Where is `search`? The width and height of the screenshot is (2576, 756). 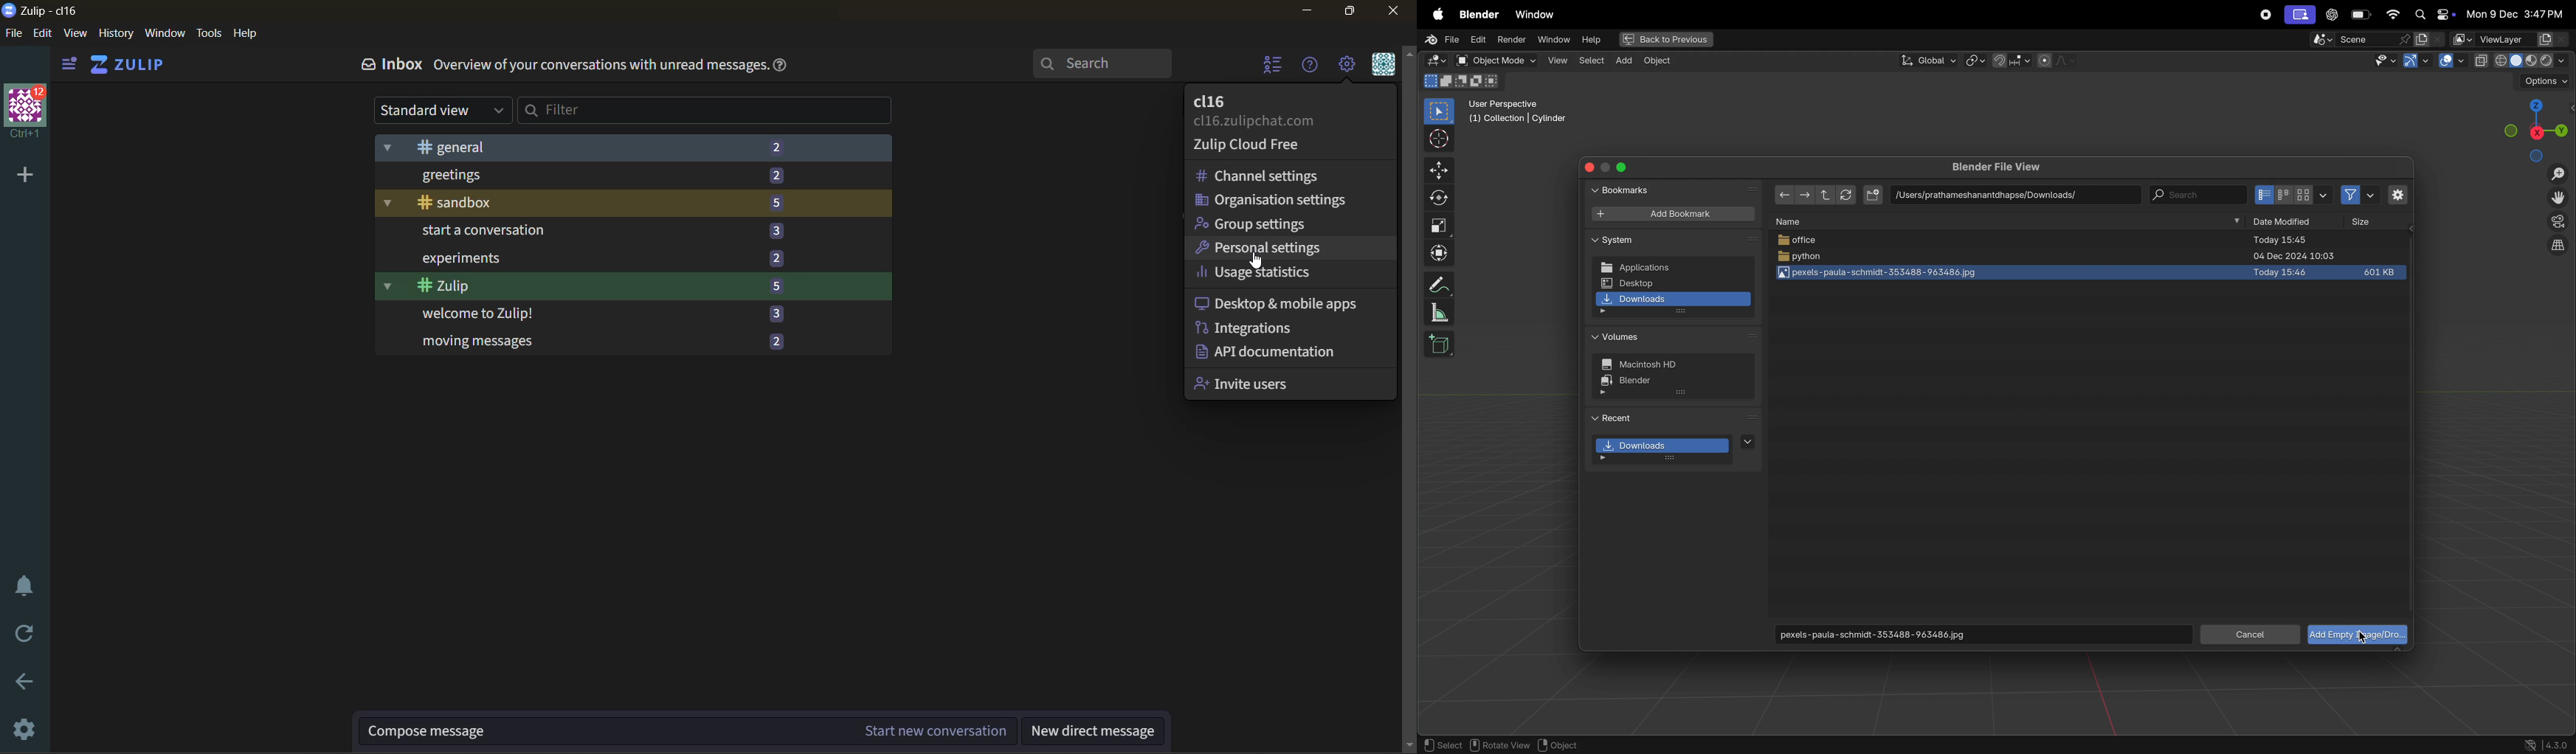 search is located at coordinates (1102, 63).